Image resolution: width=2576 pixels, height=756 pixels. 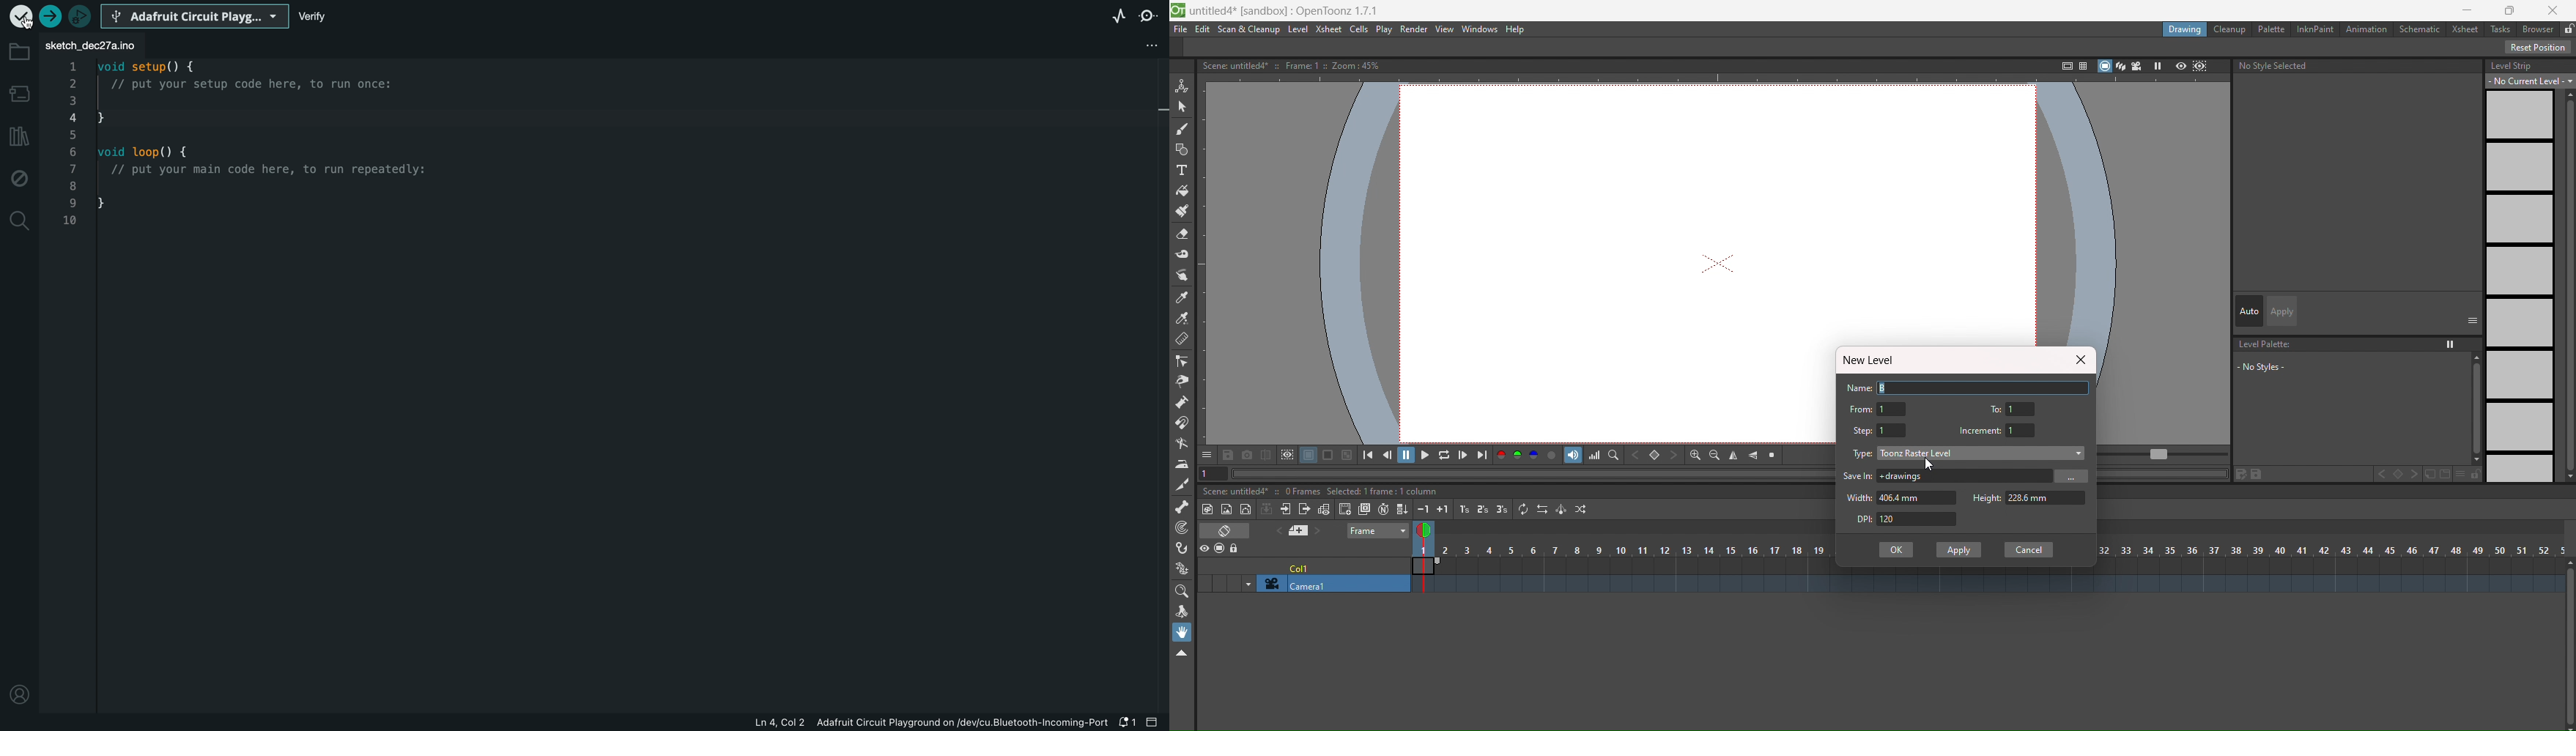 What do you see at coordinates (1863, 431) in the screenshot?
I see `step` at bounding box center [1863, 431].